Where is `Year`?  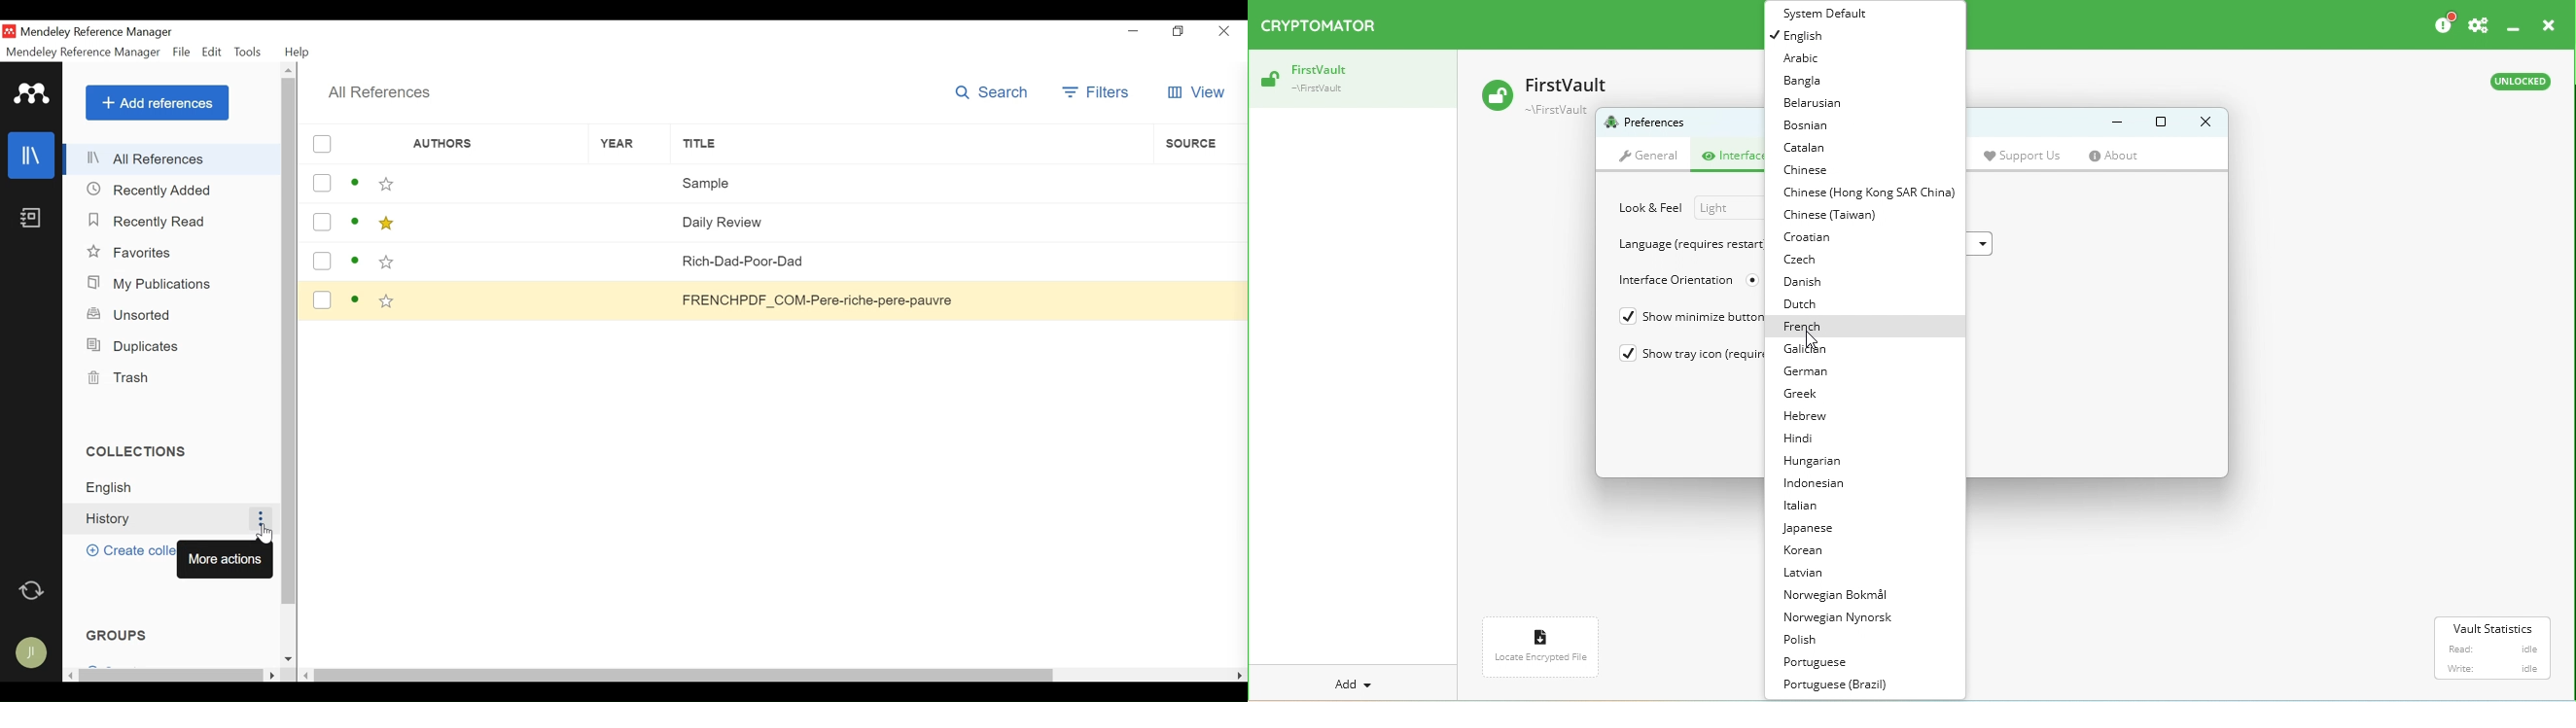 Year is located at coordinates (631, 261).